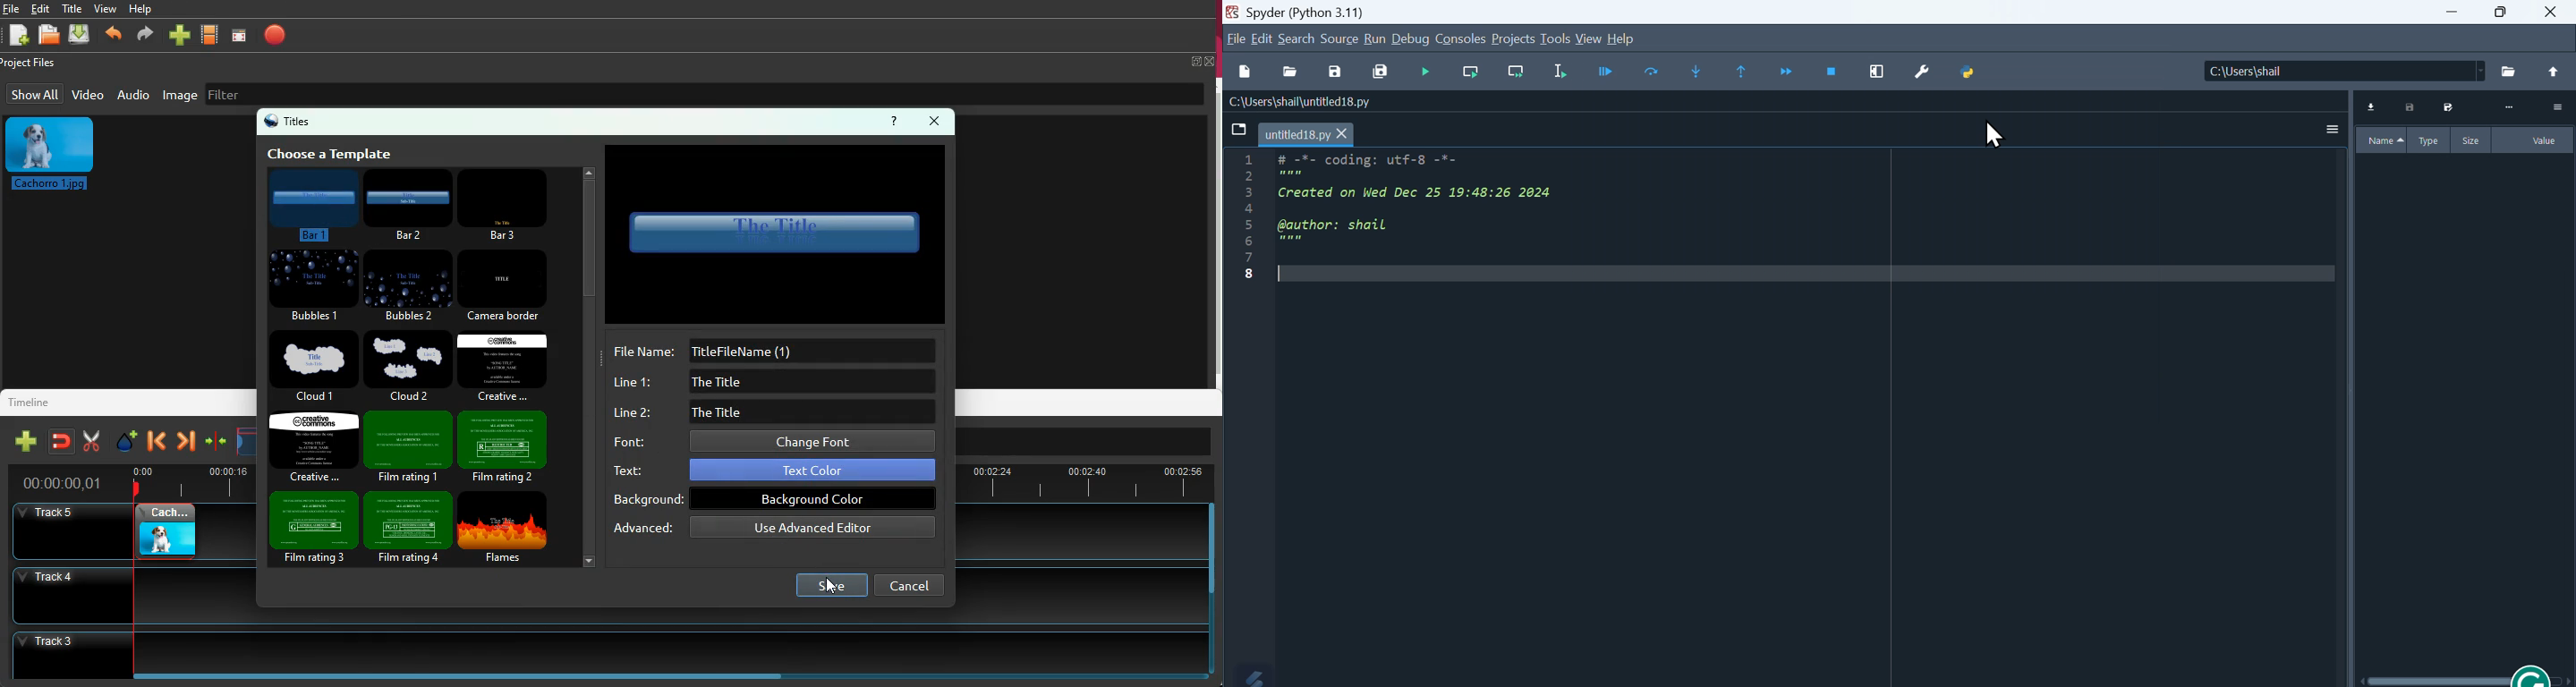  Describe the element at coordinates (74, 597) in the screenshot. I see `` at that location.